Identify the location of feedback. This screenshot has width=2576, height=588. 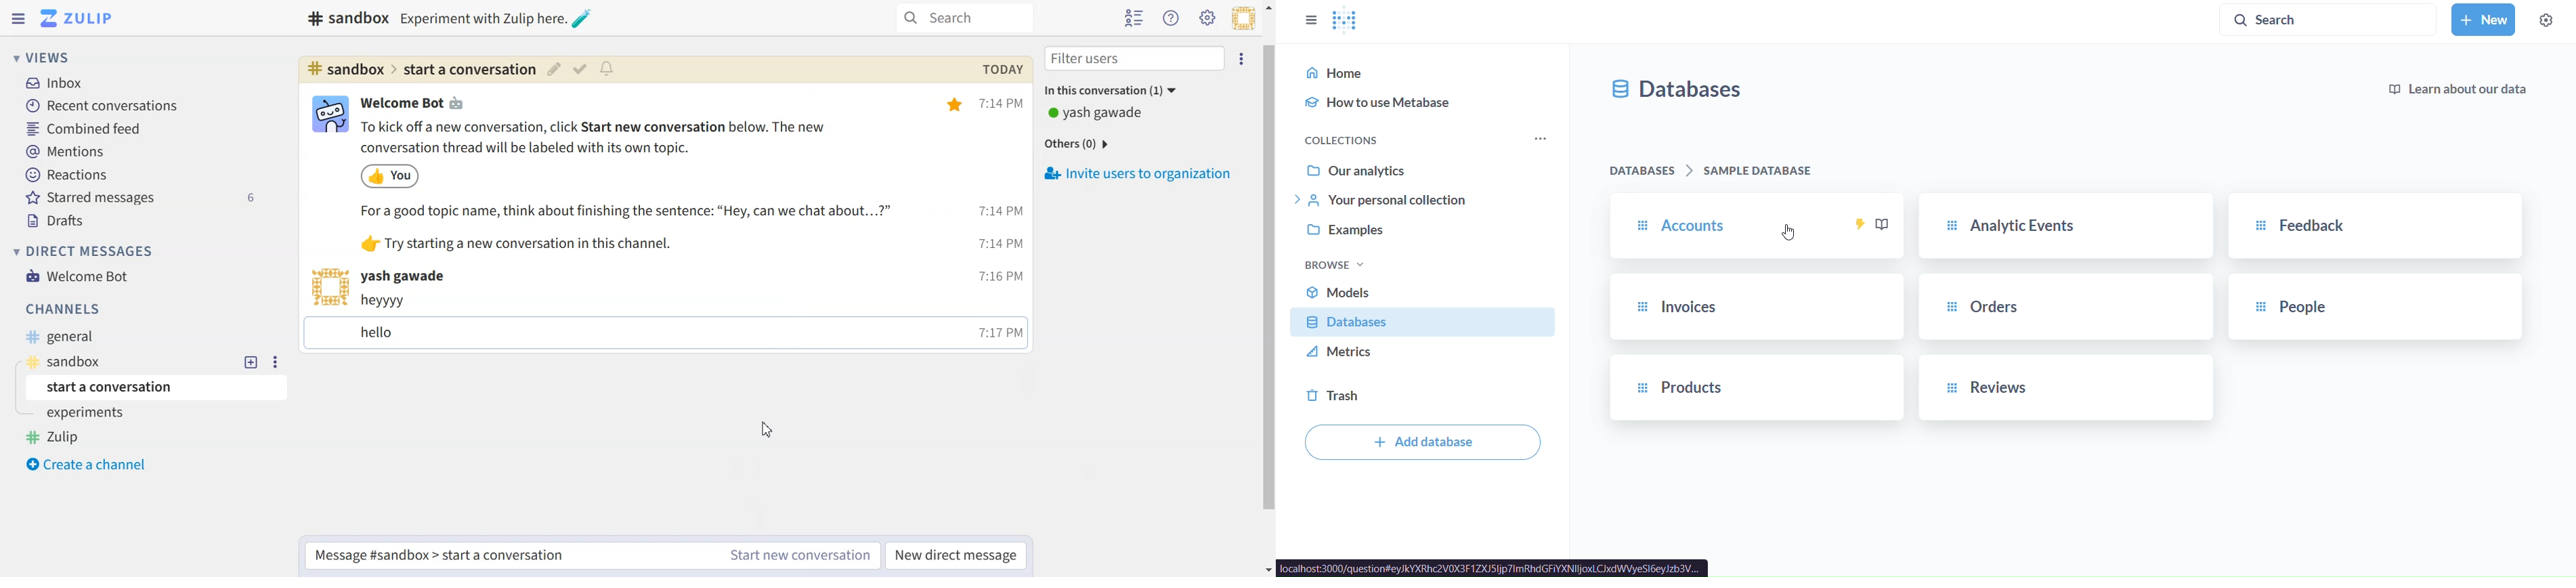
(2377, 223).